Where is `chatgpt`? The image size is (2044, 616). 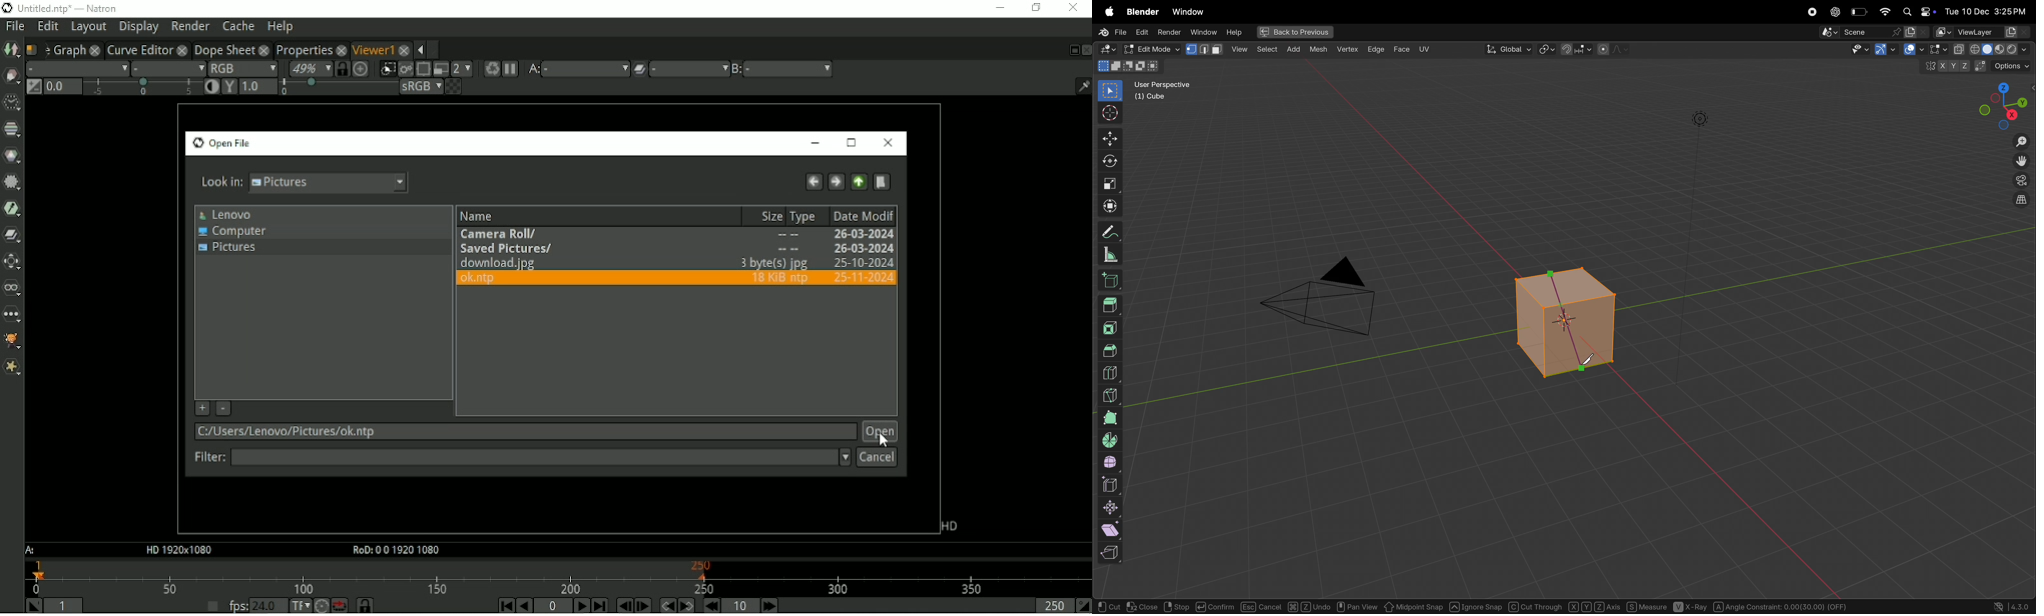
chatgpt is located at coordinates (1835, 12).